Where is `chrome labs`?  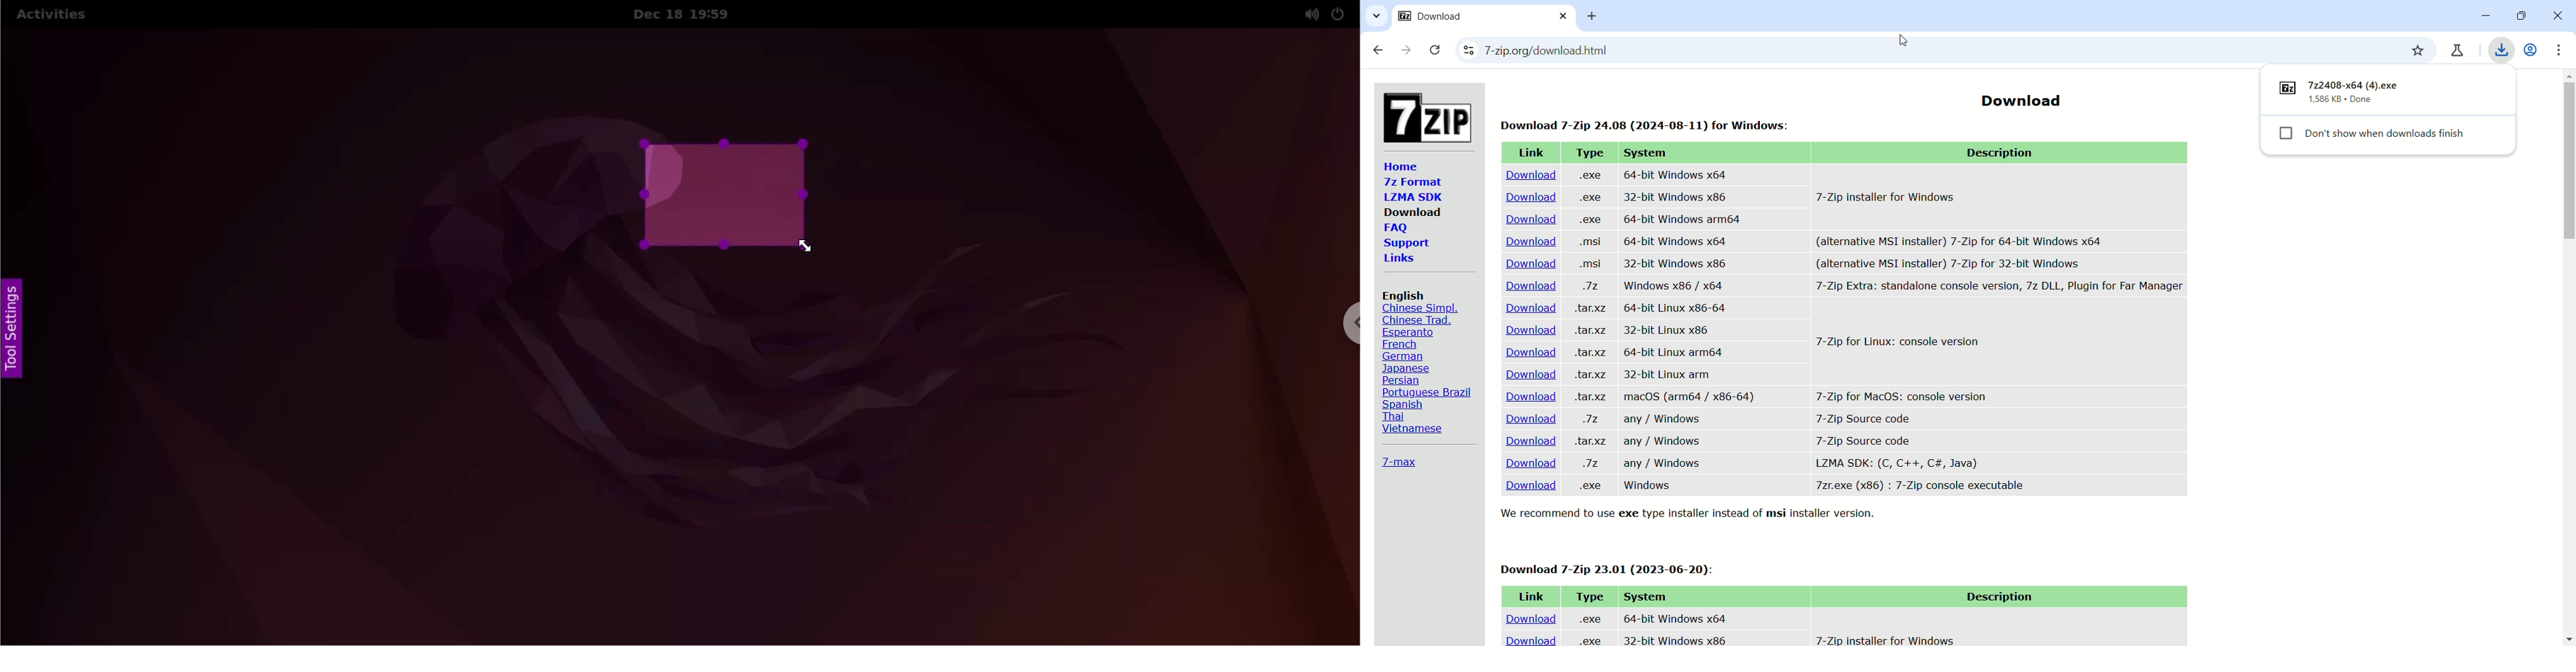
chrome labs is located at coordinates (2460, 48).